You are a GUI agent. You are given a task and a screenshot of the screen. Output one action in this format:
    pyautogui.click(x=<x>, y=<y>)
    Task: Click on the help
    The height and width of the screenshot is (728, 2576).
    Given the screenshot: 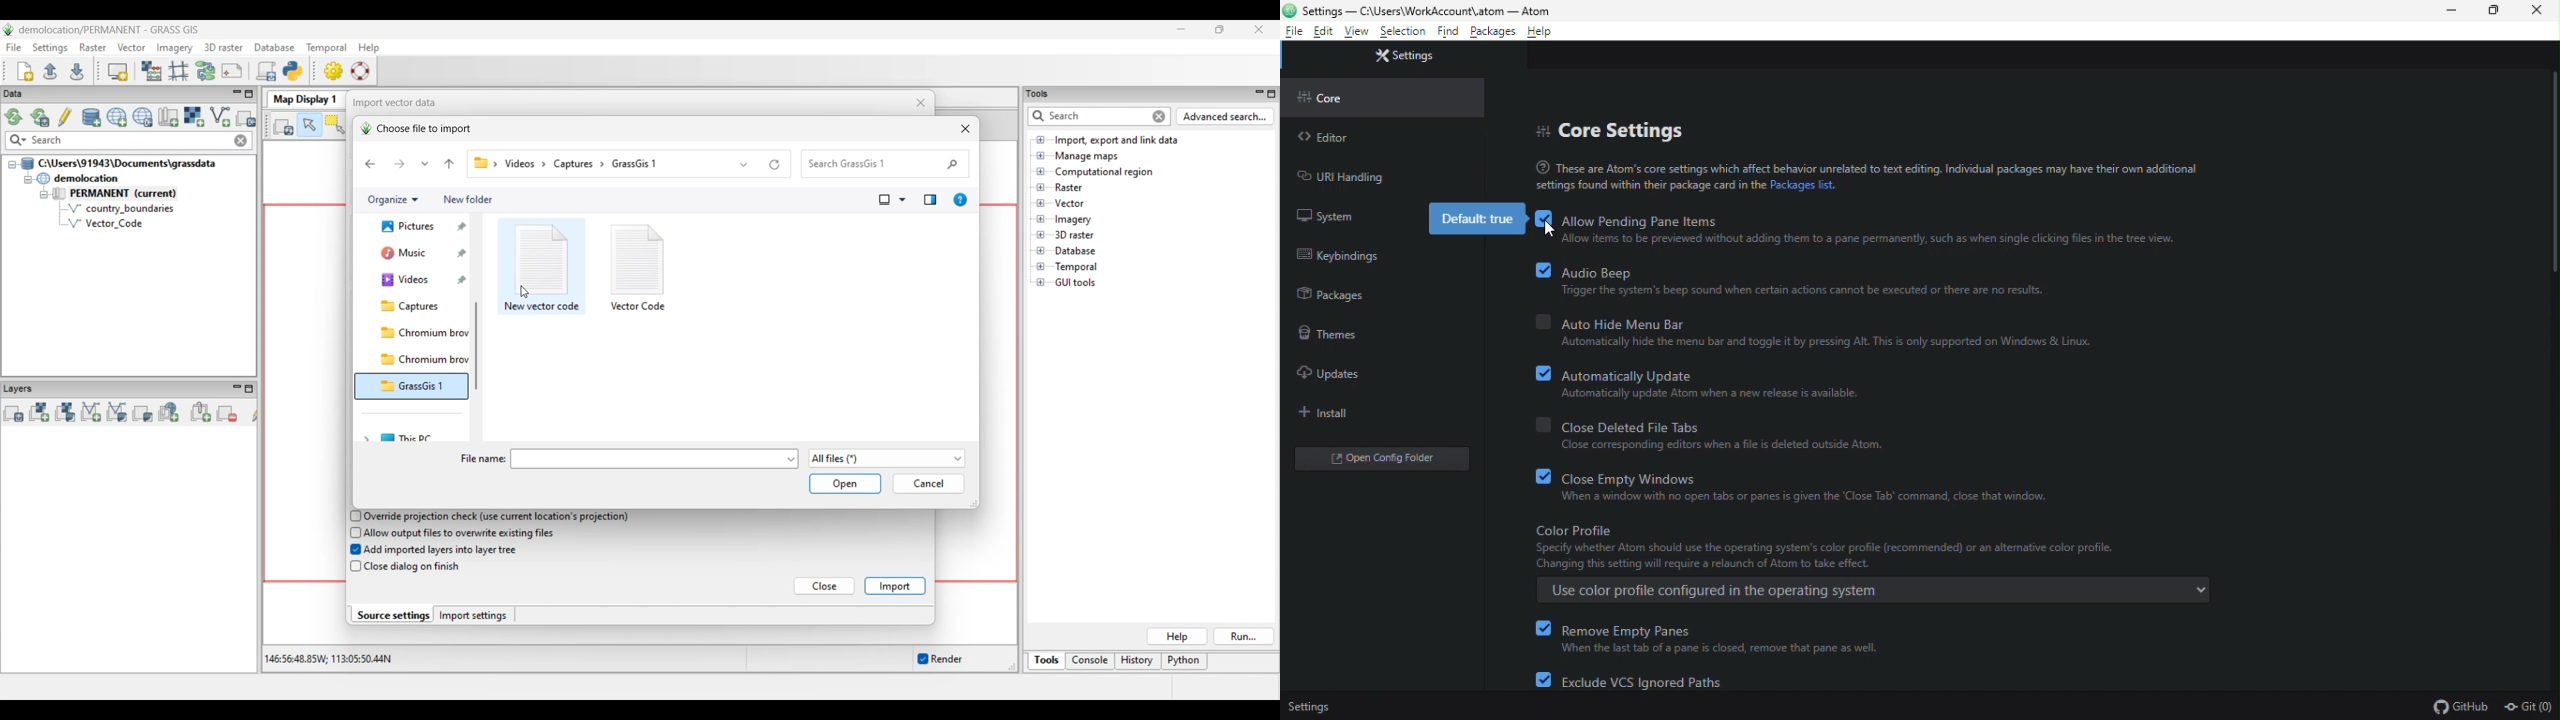 What is the action you would take?
    pyautogui.click(x=1546, y=31)
    